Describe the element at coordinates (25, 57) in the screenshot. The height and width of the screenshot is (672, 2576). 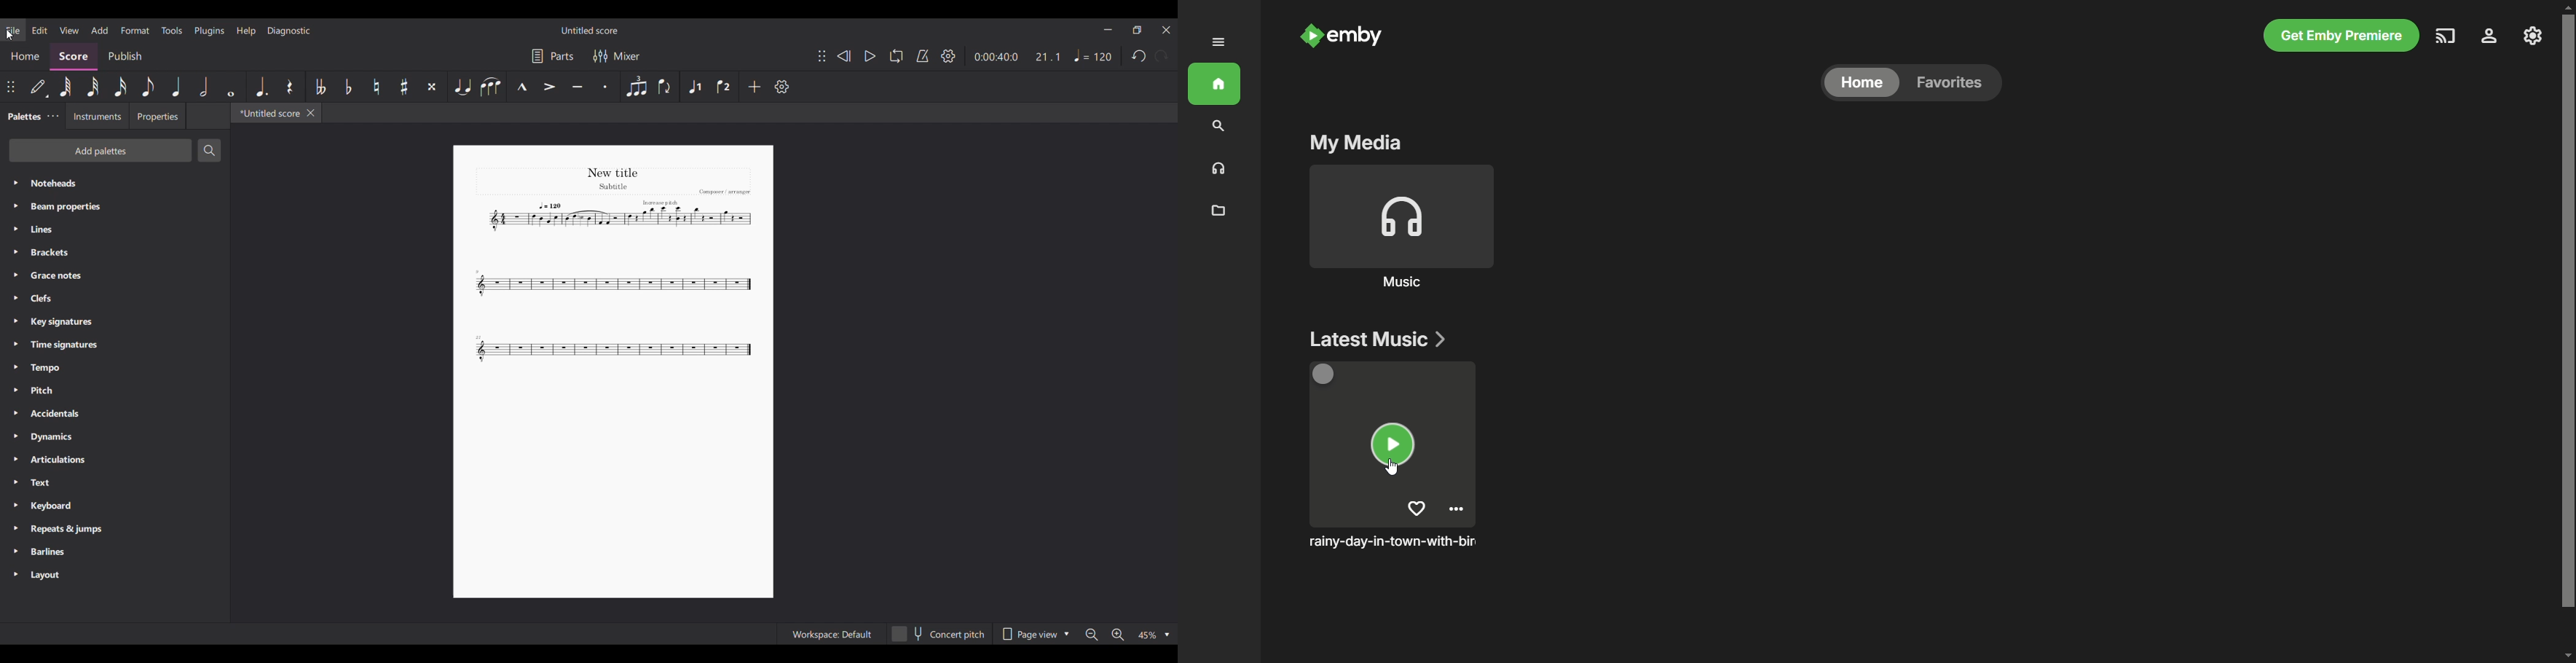
I see `Home section` at that location.